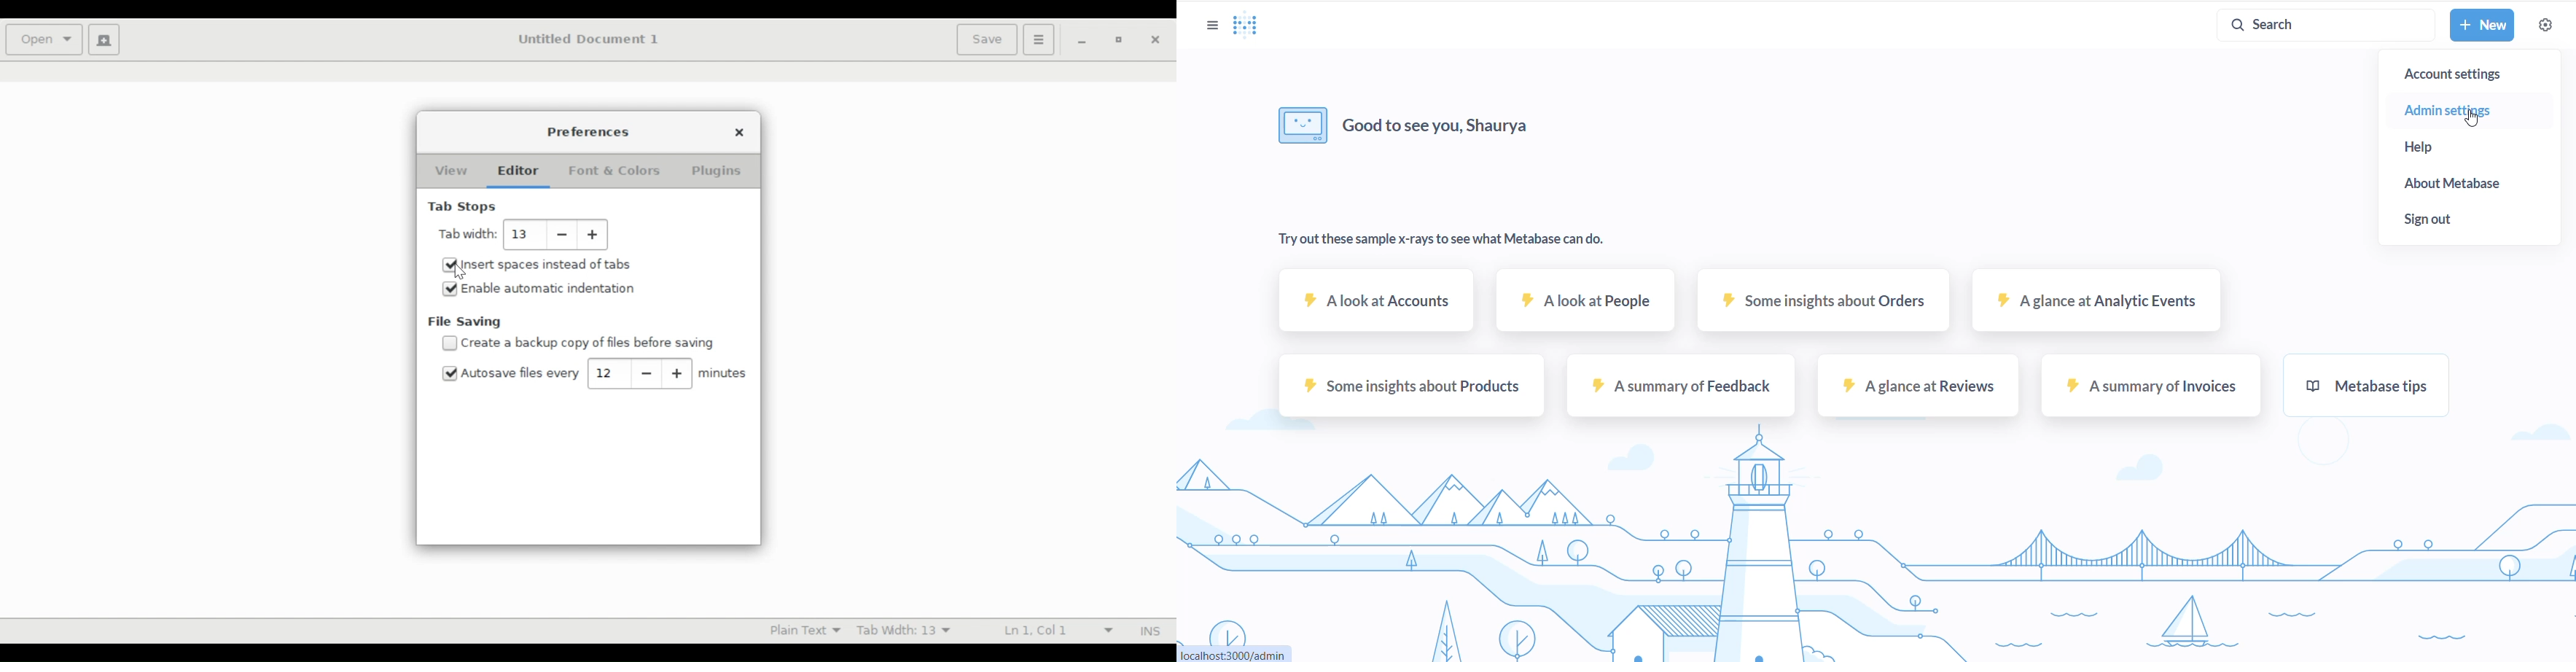 Image resolution: width=2576 pixels, height=672 pixels. What do you see at coordinates (547, 265) in the screenshot?
I see `(un)check Insert spaces instead of tabs` at bounding box center [547, 265].